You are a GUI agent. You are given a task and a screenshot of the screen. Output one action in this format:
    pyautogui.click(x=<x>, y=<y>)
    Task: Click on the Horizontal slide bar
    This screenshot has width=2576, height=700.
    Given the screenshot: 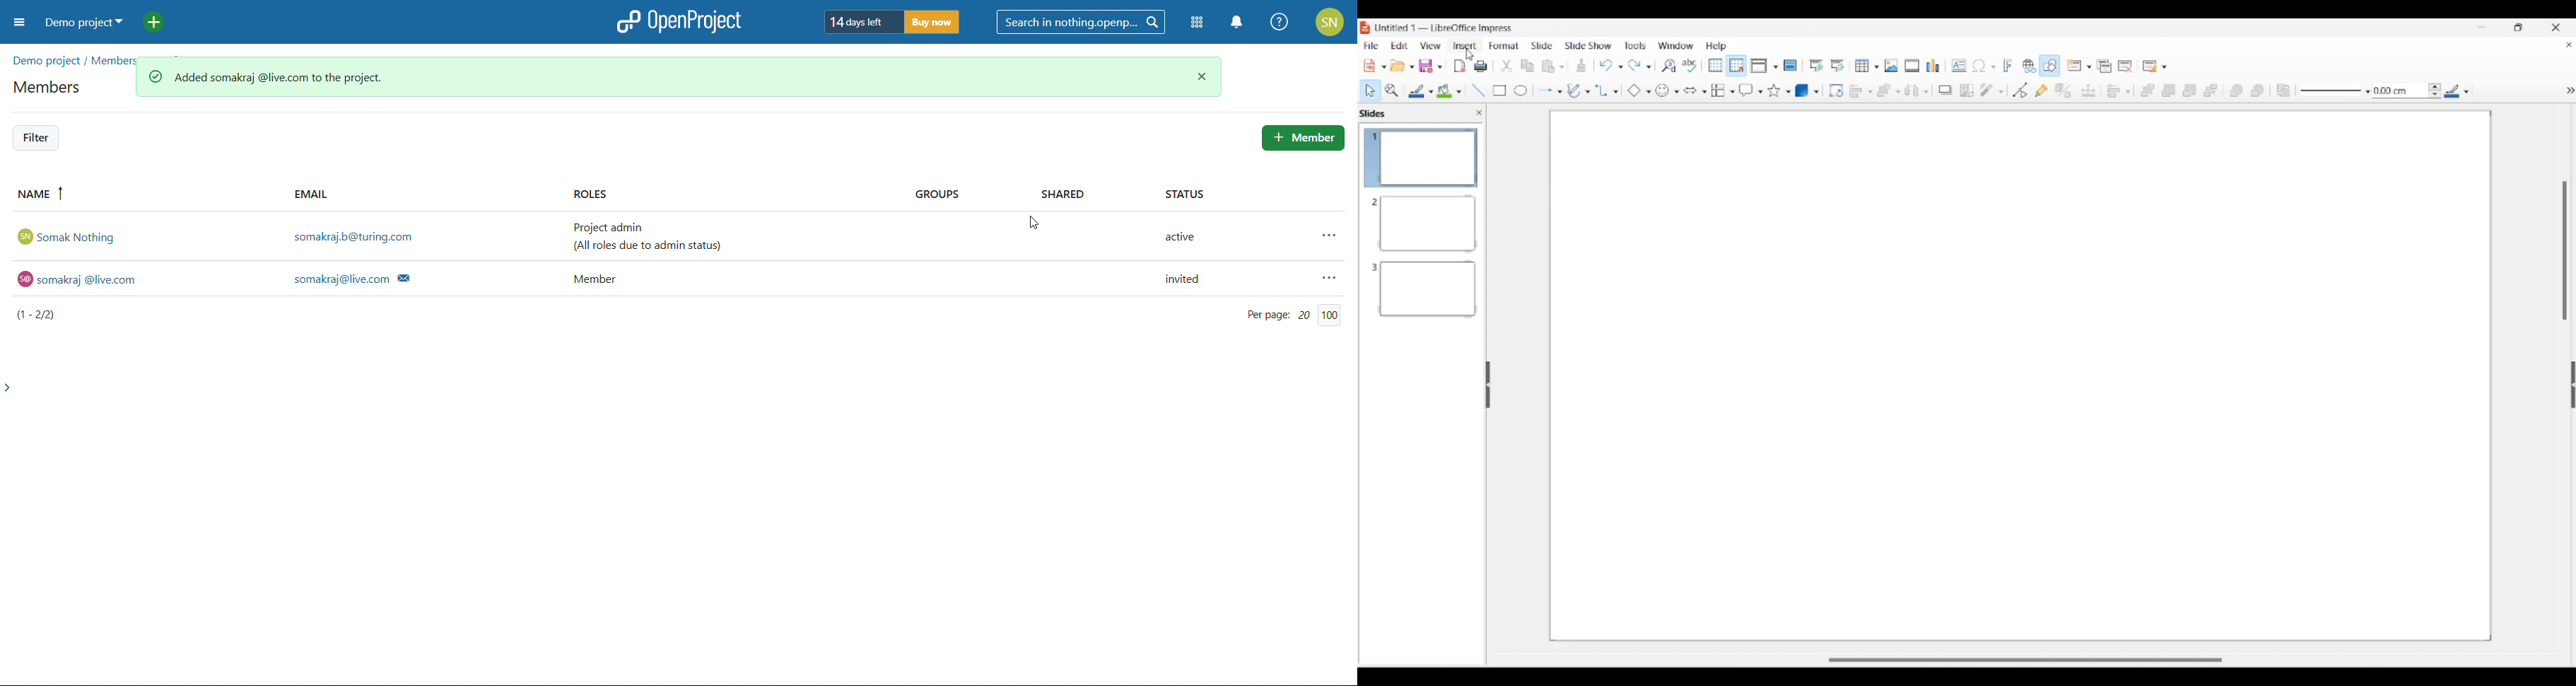 What is the action you would take?
    pyautogui.click(x=2026, y=660)
    